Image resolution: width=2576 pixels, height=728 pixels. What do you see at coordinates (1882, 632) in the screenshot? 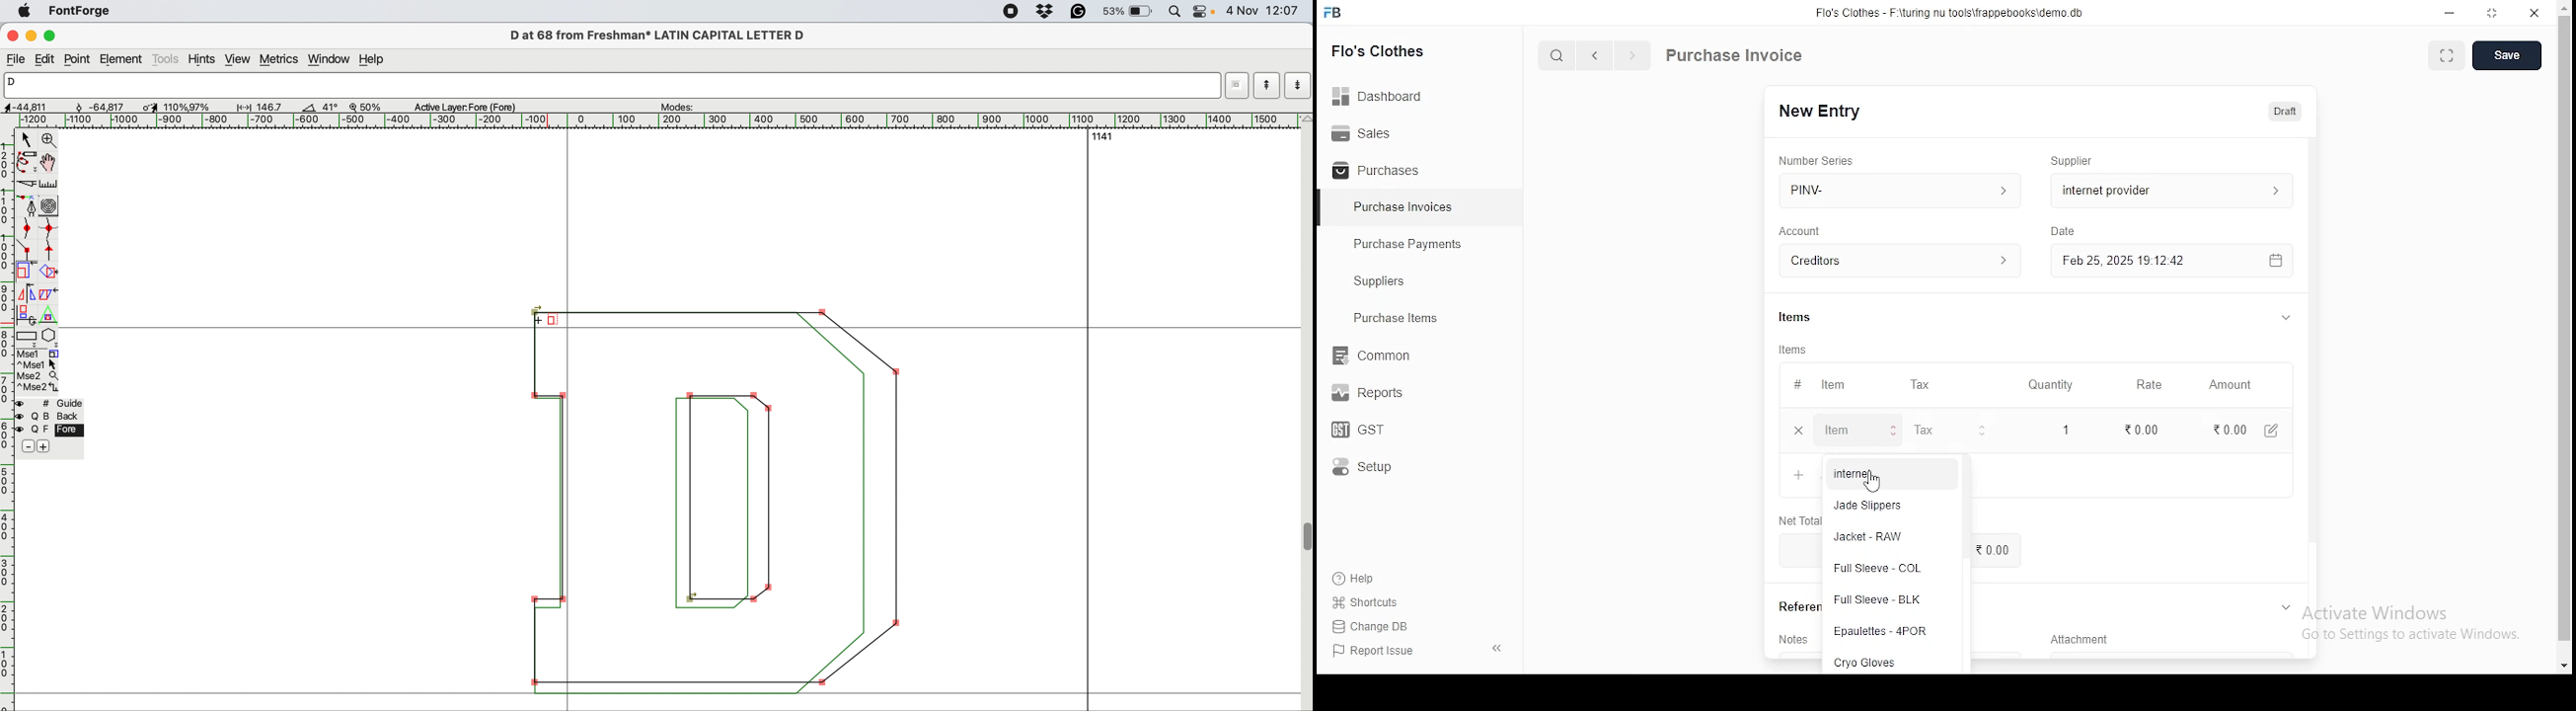
I see `epaulettes - 4POR` at bounding box center [1882, 632].